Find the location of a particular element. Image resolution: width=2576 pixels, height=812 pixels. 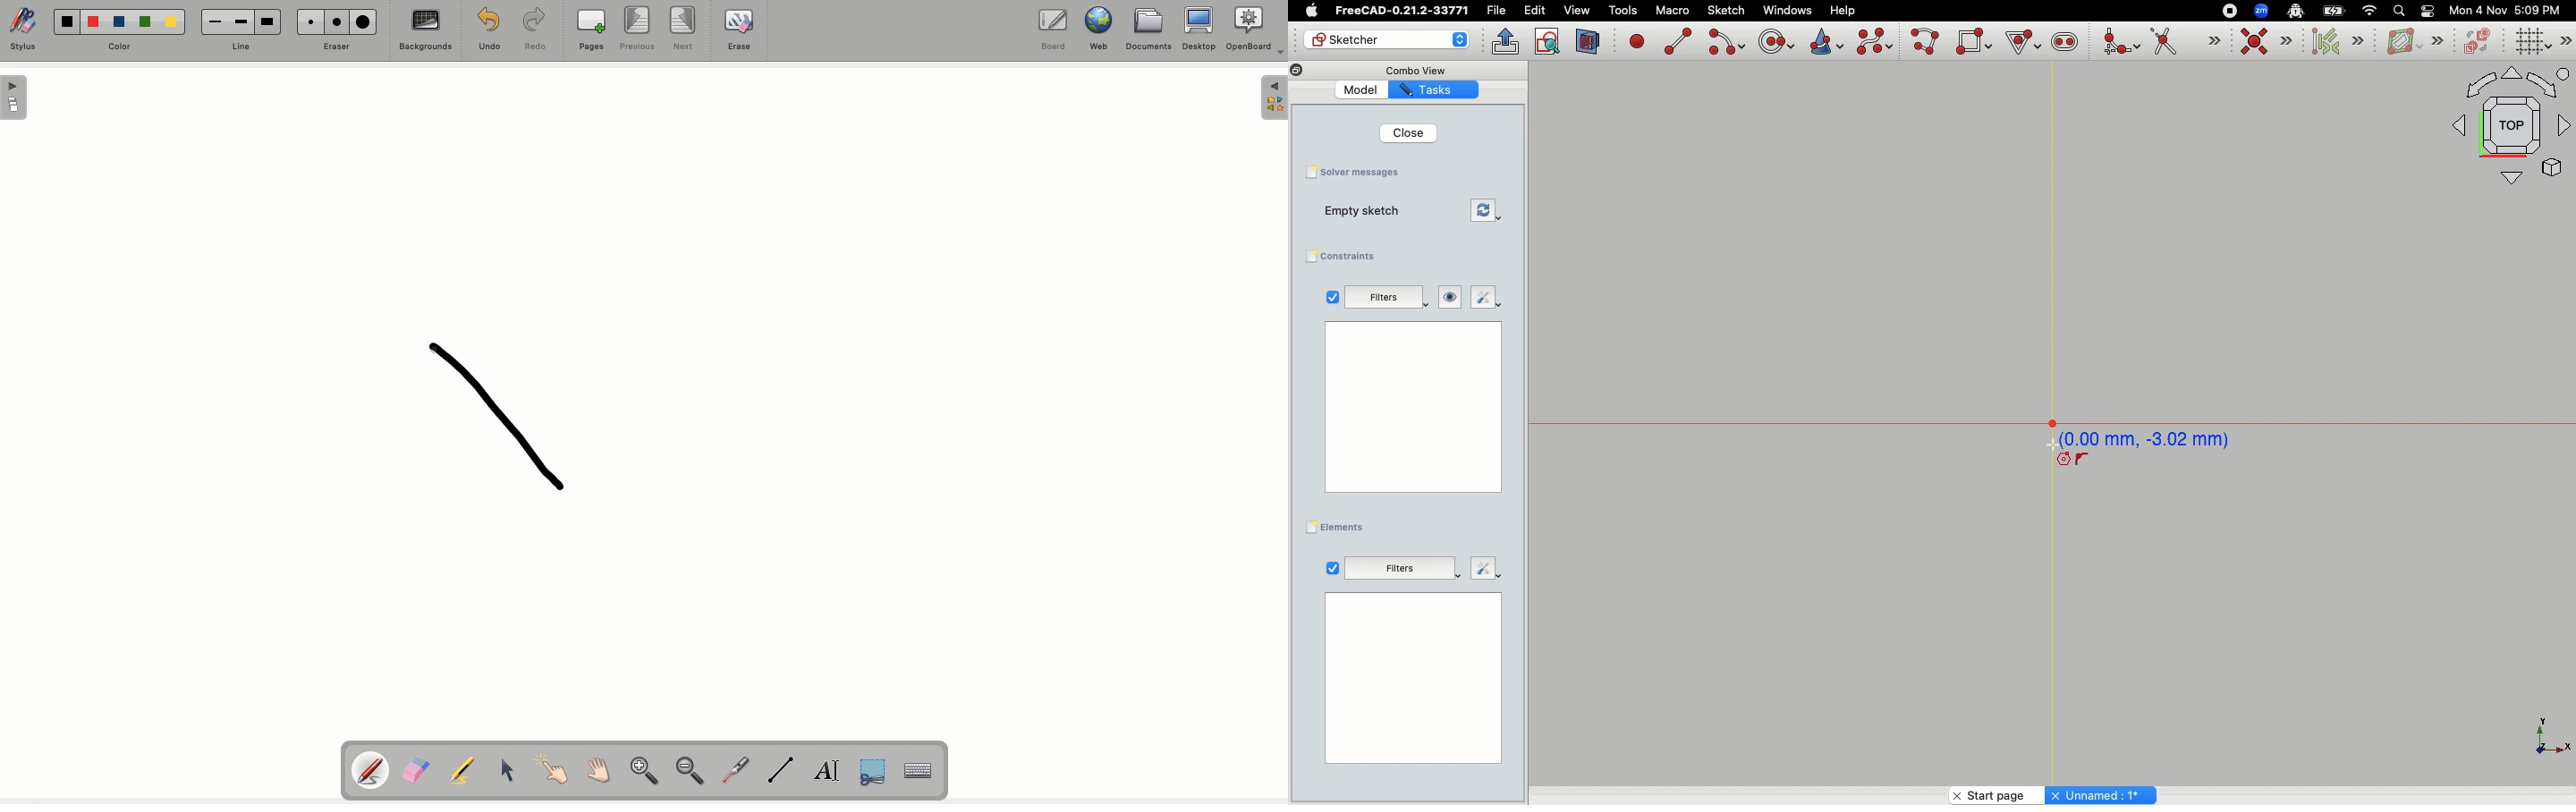

Robot is located at coordinates (2295, 13).